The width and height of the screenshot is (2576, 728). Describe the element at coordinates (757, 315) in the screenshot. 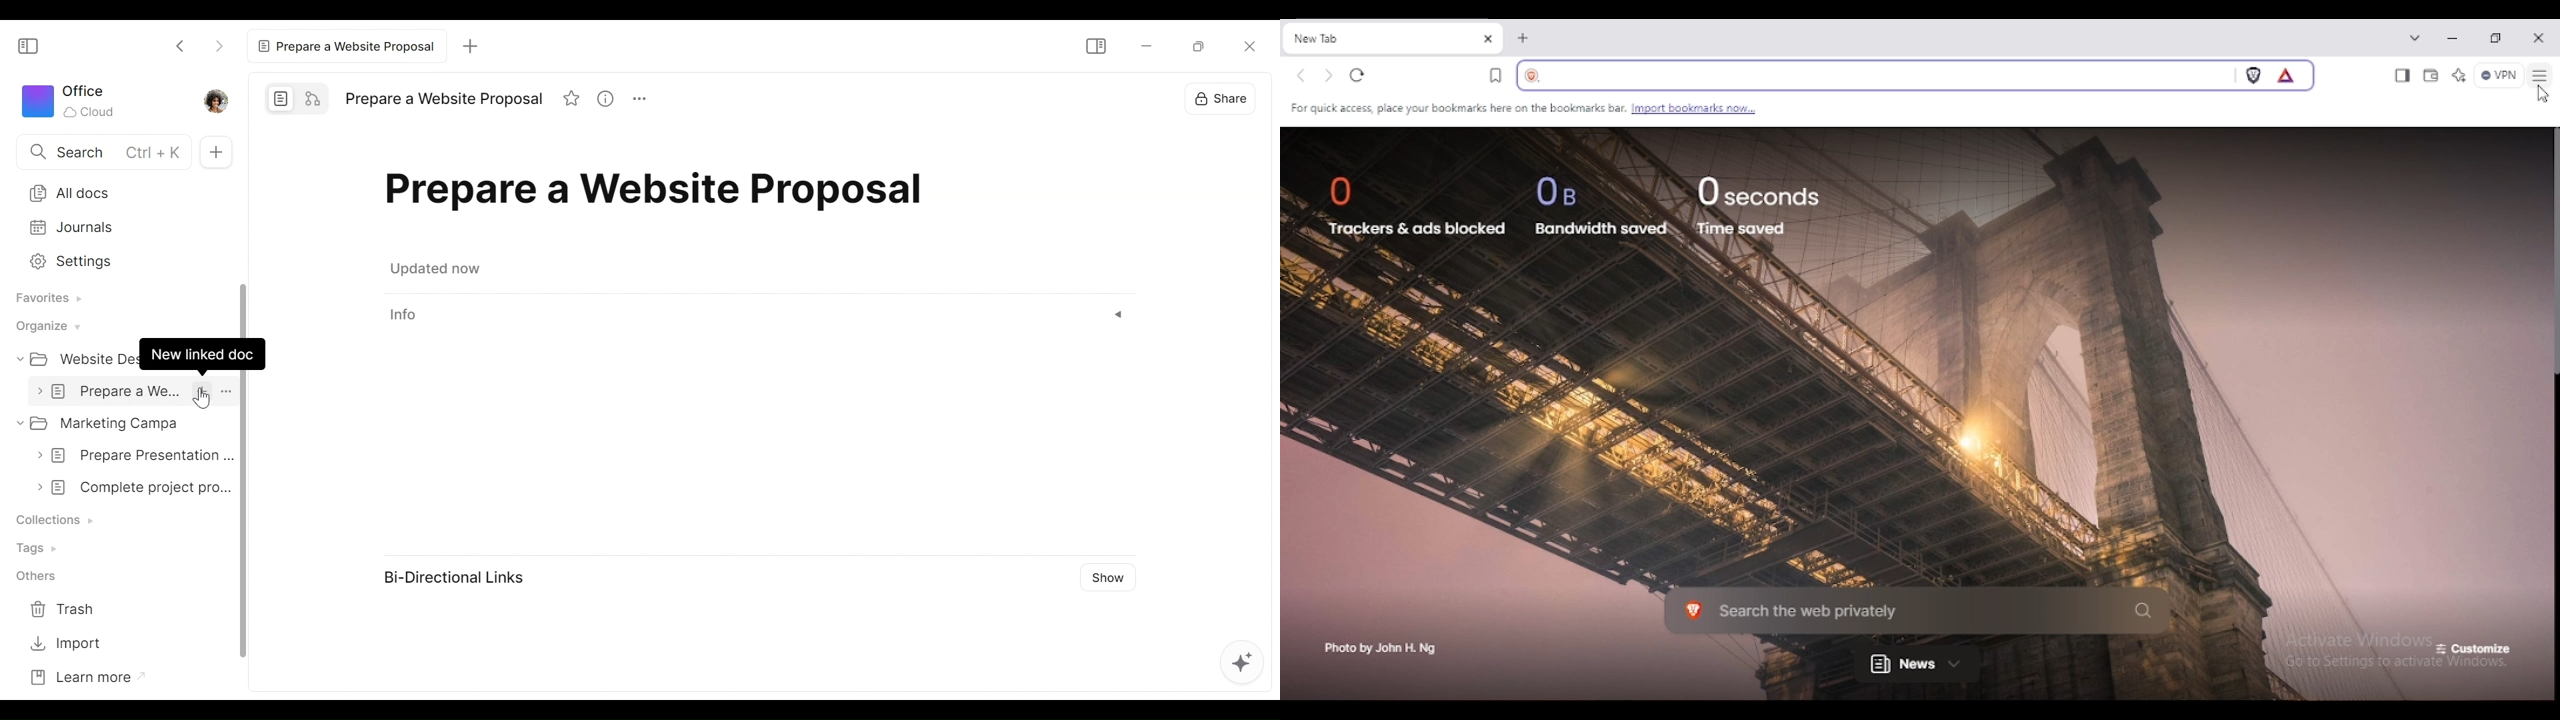

I see `View Information` at that location.